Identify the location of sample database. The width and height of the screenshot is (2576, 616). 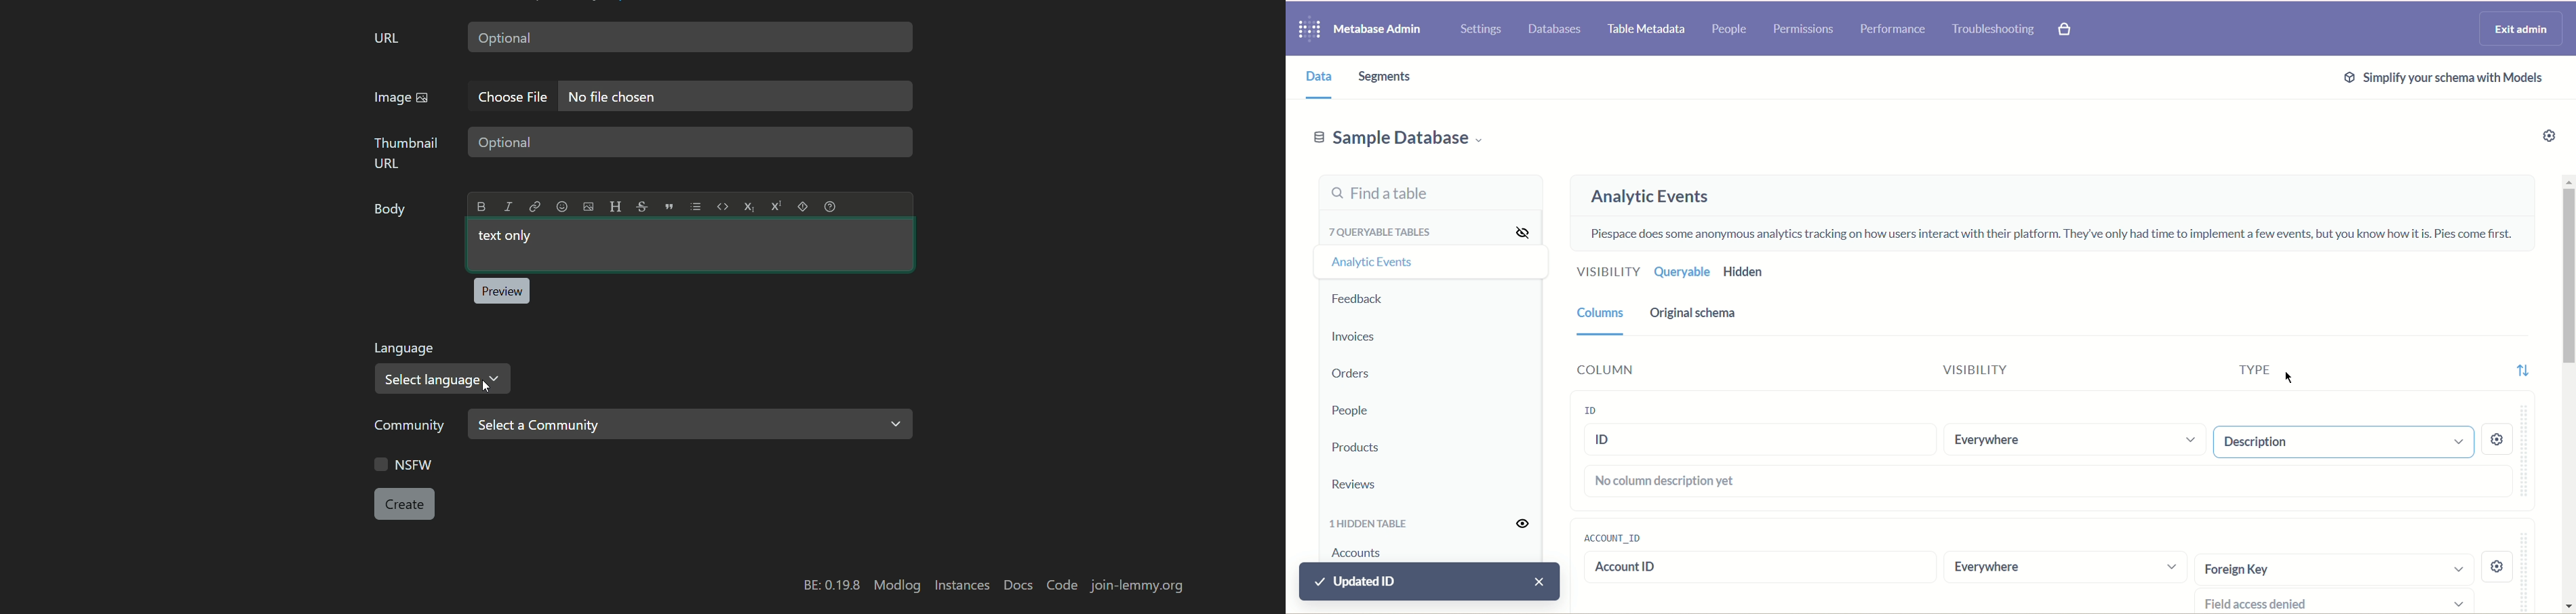
(1397, 142).